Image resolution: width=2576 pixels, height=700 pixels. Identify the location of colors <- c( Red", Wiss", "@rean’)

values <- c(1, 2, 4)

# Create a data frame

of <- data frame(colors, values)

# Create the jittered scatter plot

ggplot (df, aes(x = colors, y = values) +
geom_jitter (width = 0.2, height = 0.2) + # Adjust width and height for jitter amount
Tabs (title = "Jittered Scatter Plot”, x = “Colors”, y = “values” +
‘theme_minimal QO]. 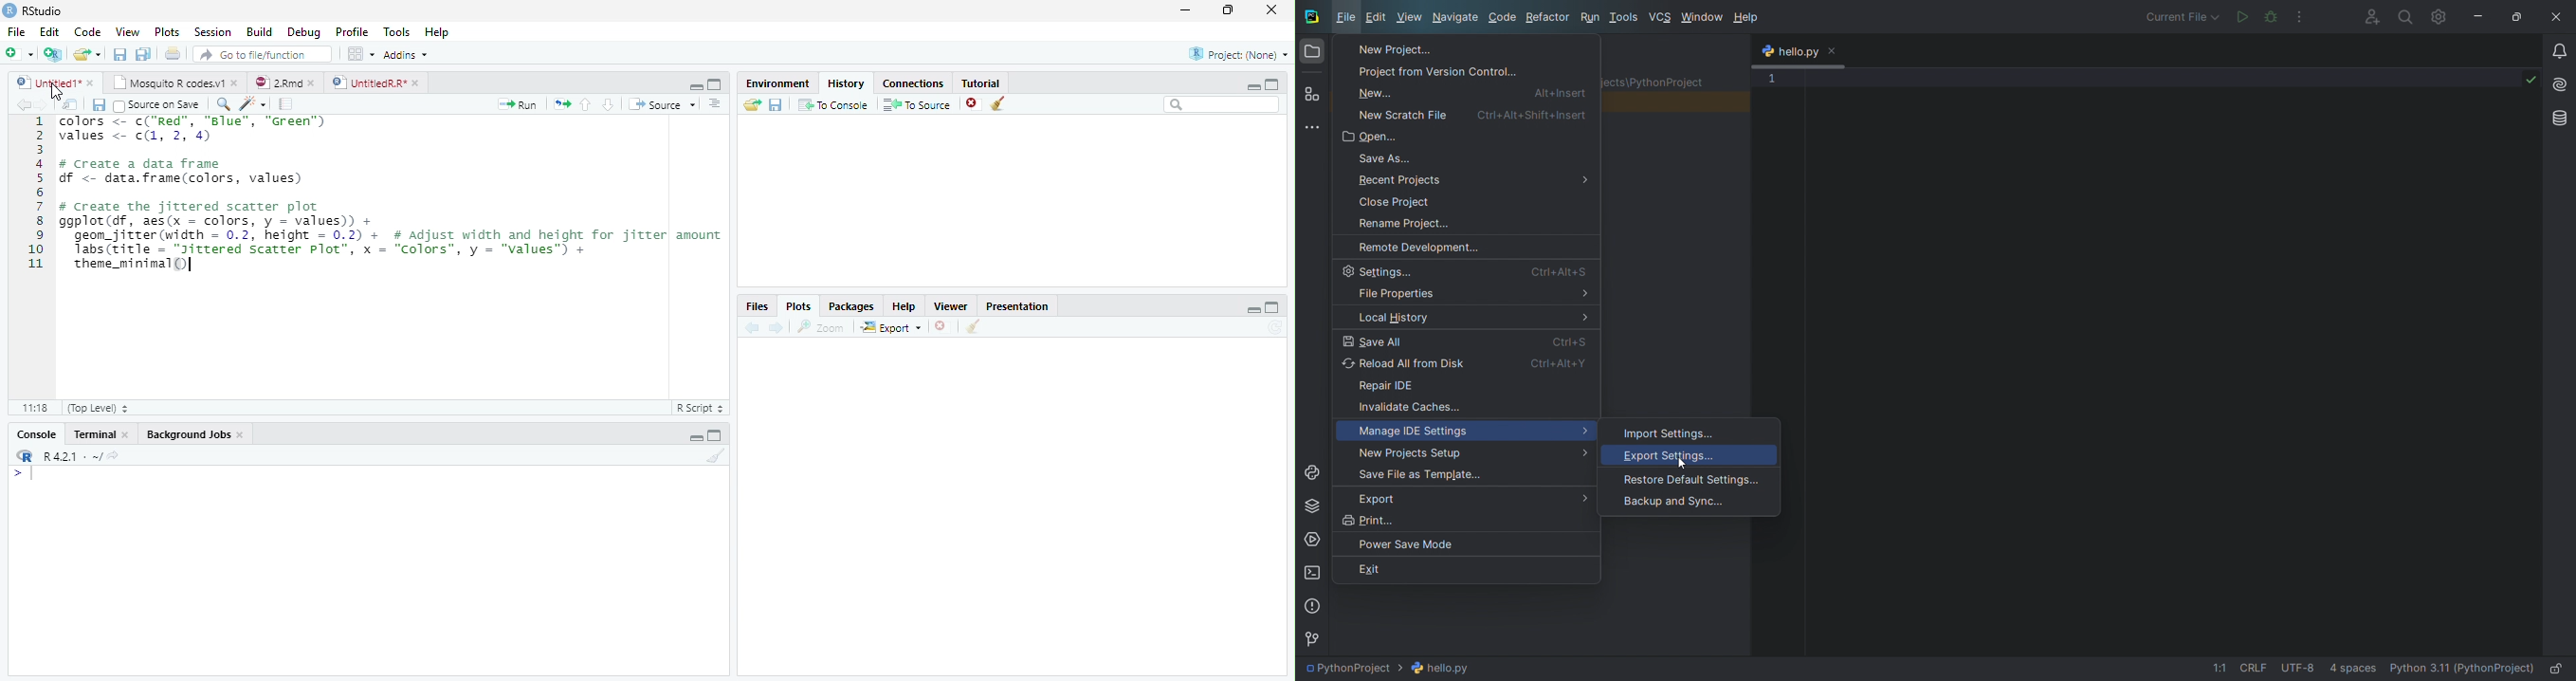
(392, 195).